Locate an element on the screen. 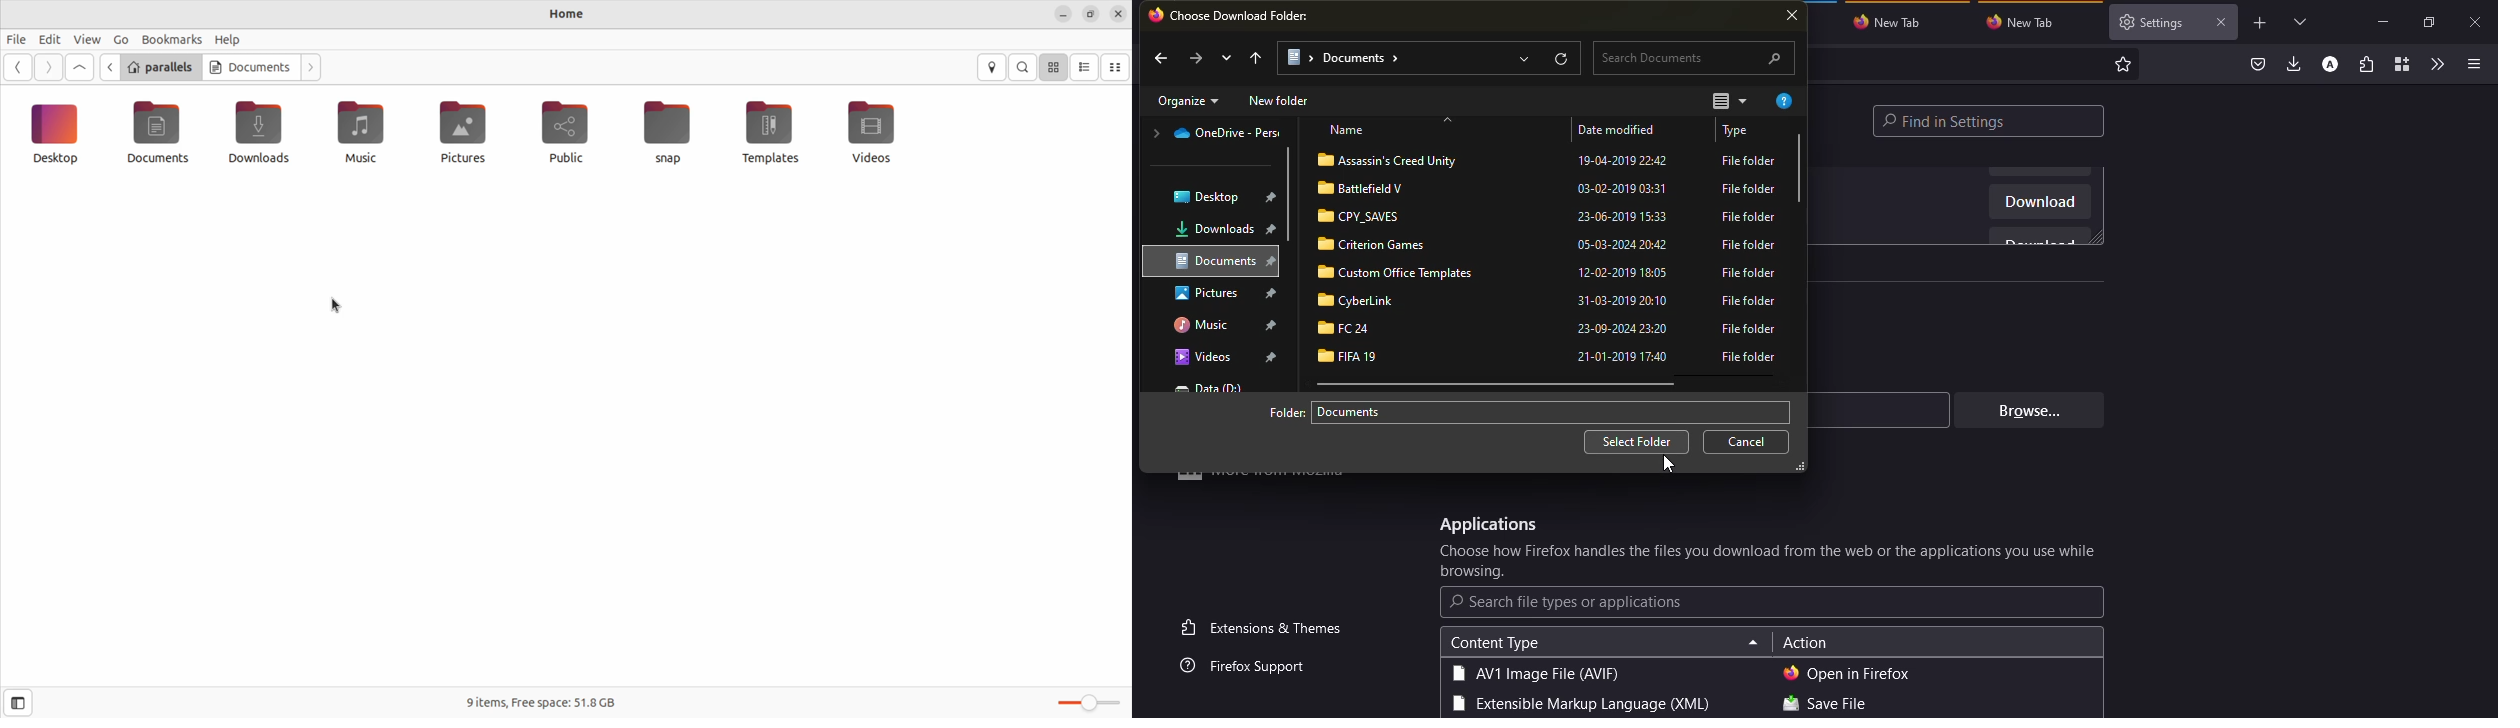 Image resolution: width=2520 pixels, height=728 pixels. refresh is located at coordinates (1563, 58).